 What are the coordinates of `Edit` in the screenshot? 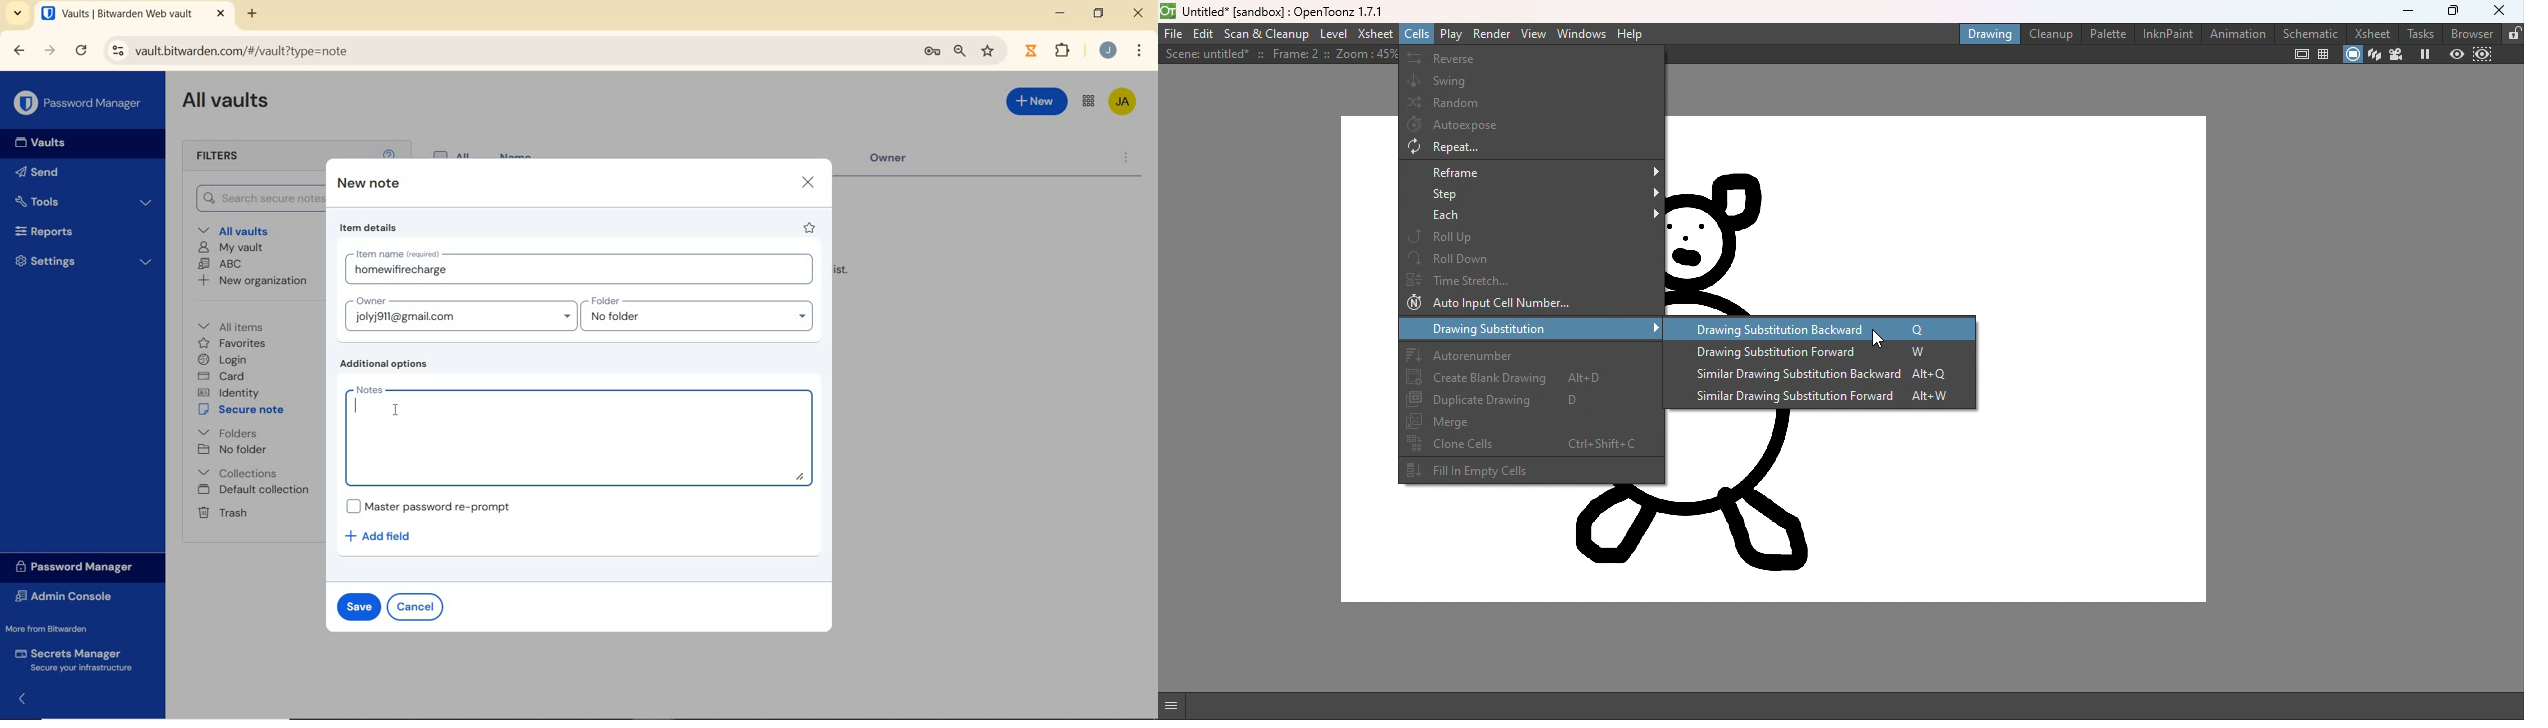 It's located at (1203, 35).